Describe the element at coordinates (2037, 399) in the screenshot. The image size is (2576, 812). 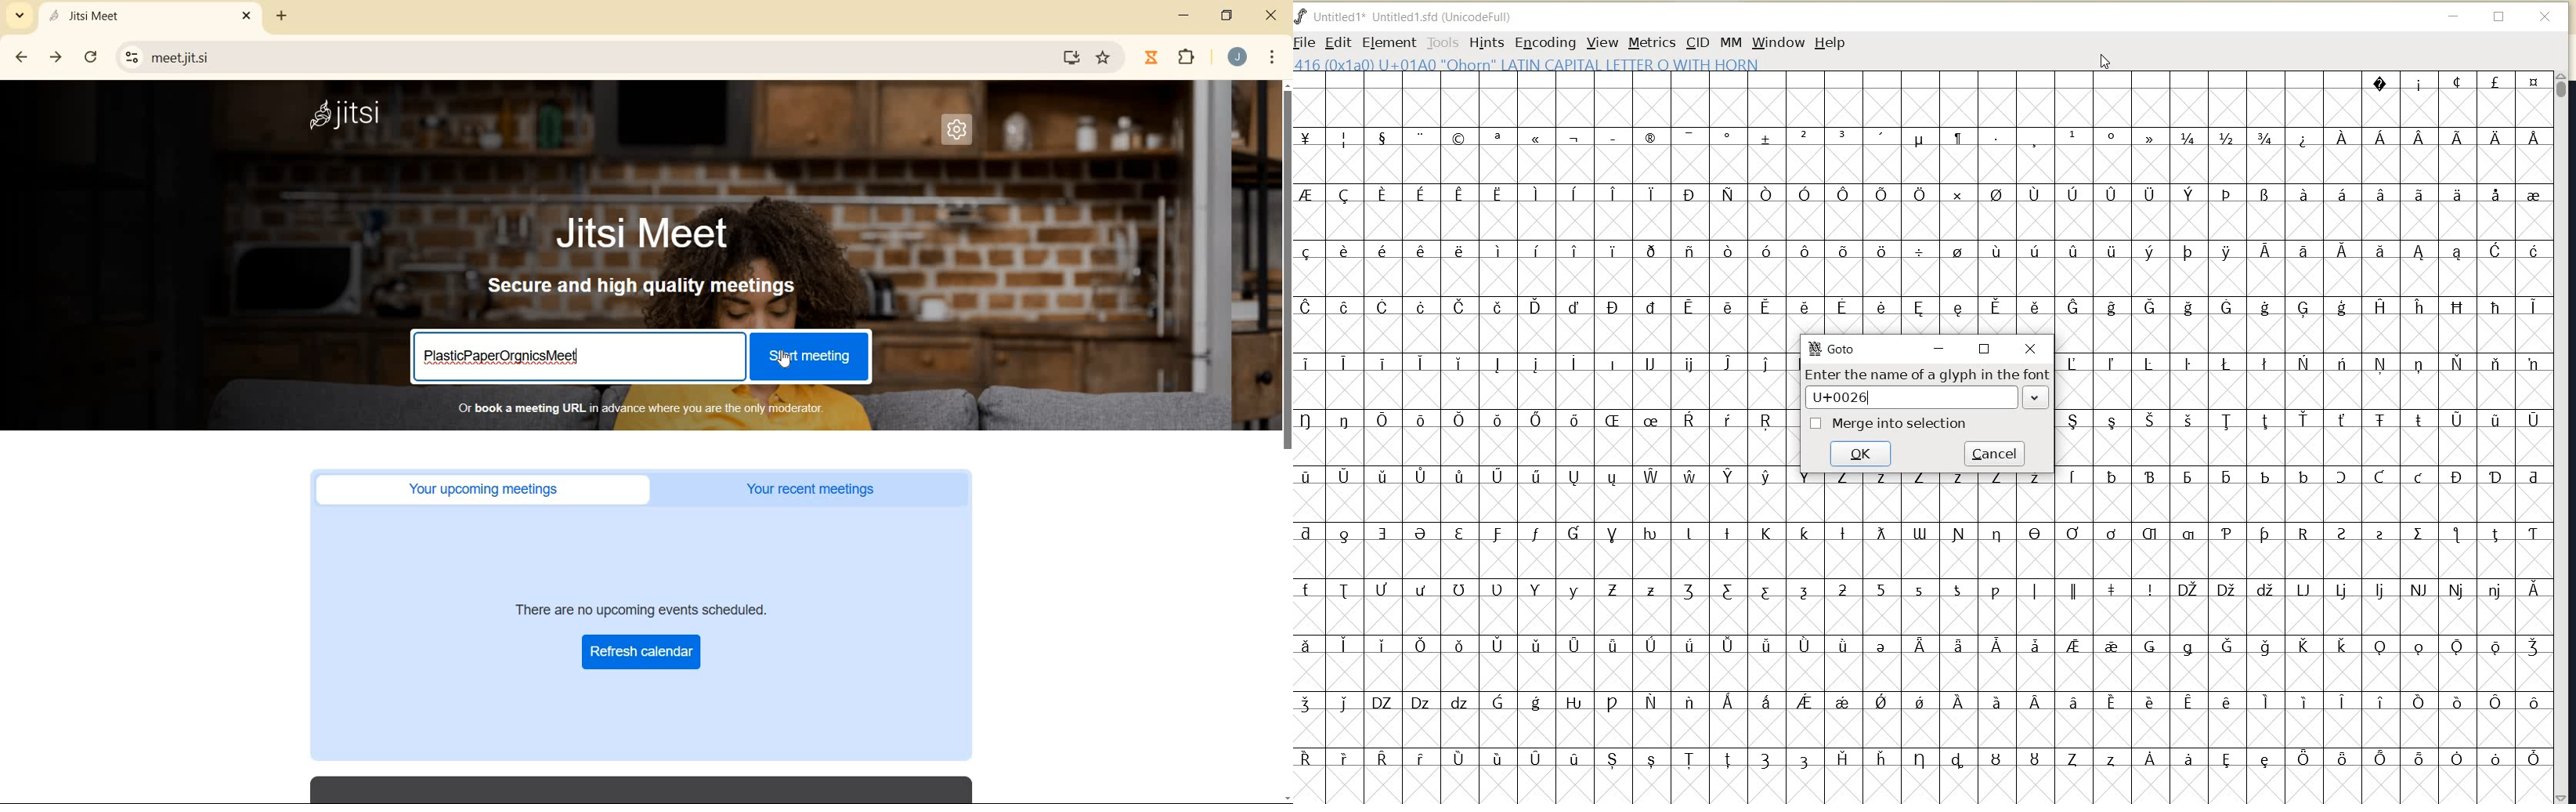
I see `expand` at that location.